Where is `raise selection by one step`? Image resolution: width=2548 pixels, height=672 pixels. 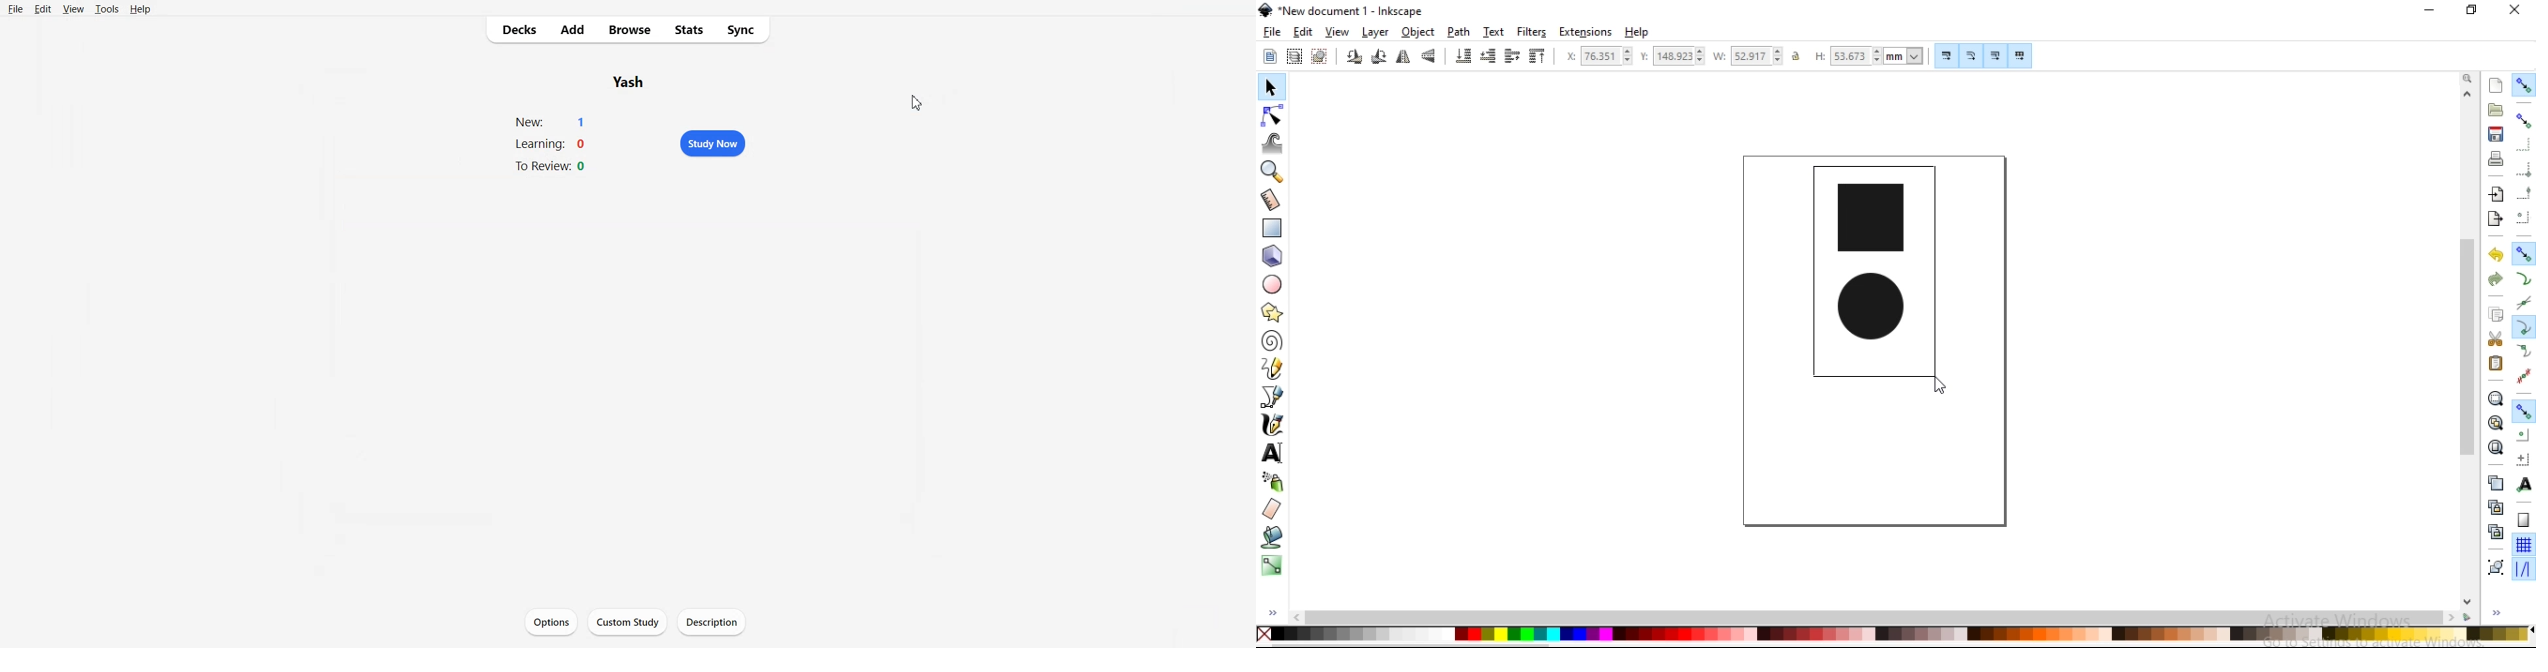 raise selection by one step is located at coordinates (1513, 59).